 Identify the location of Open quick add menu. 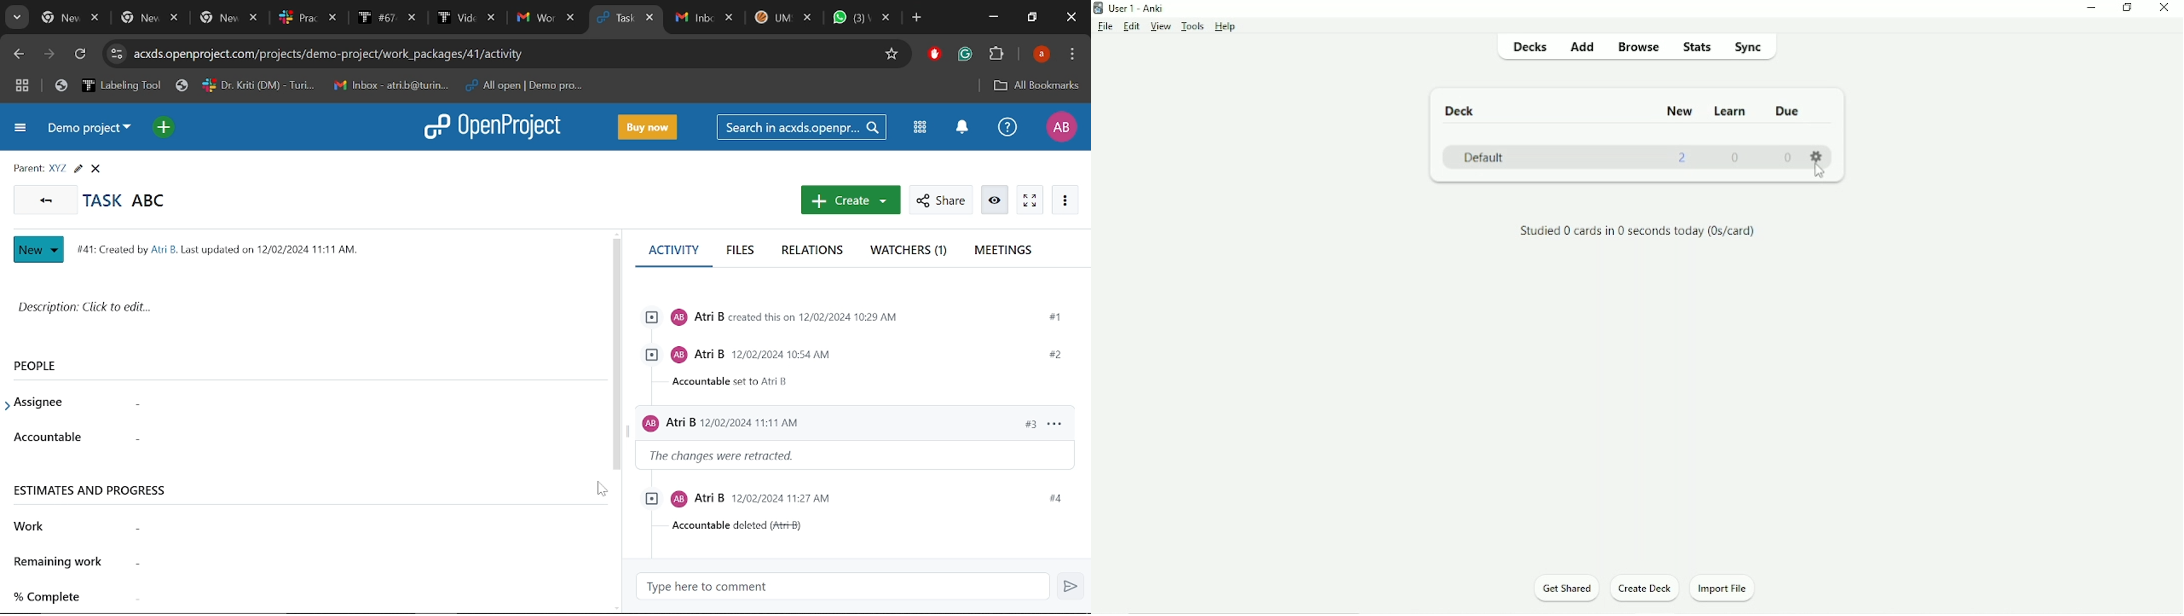
(165, 129).